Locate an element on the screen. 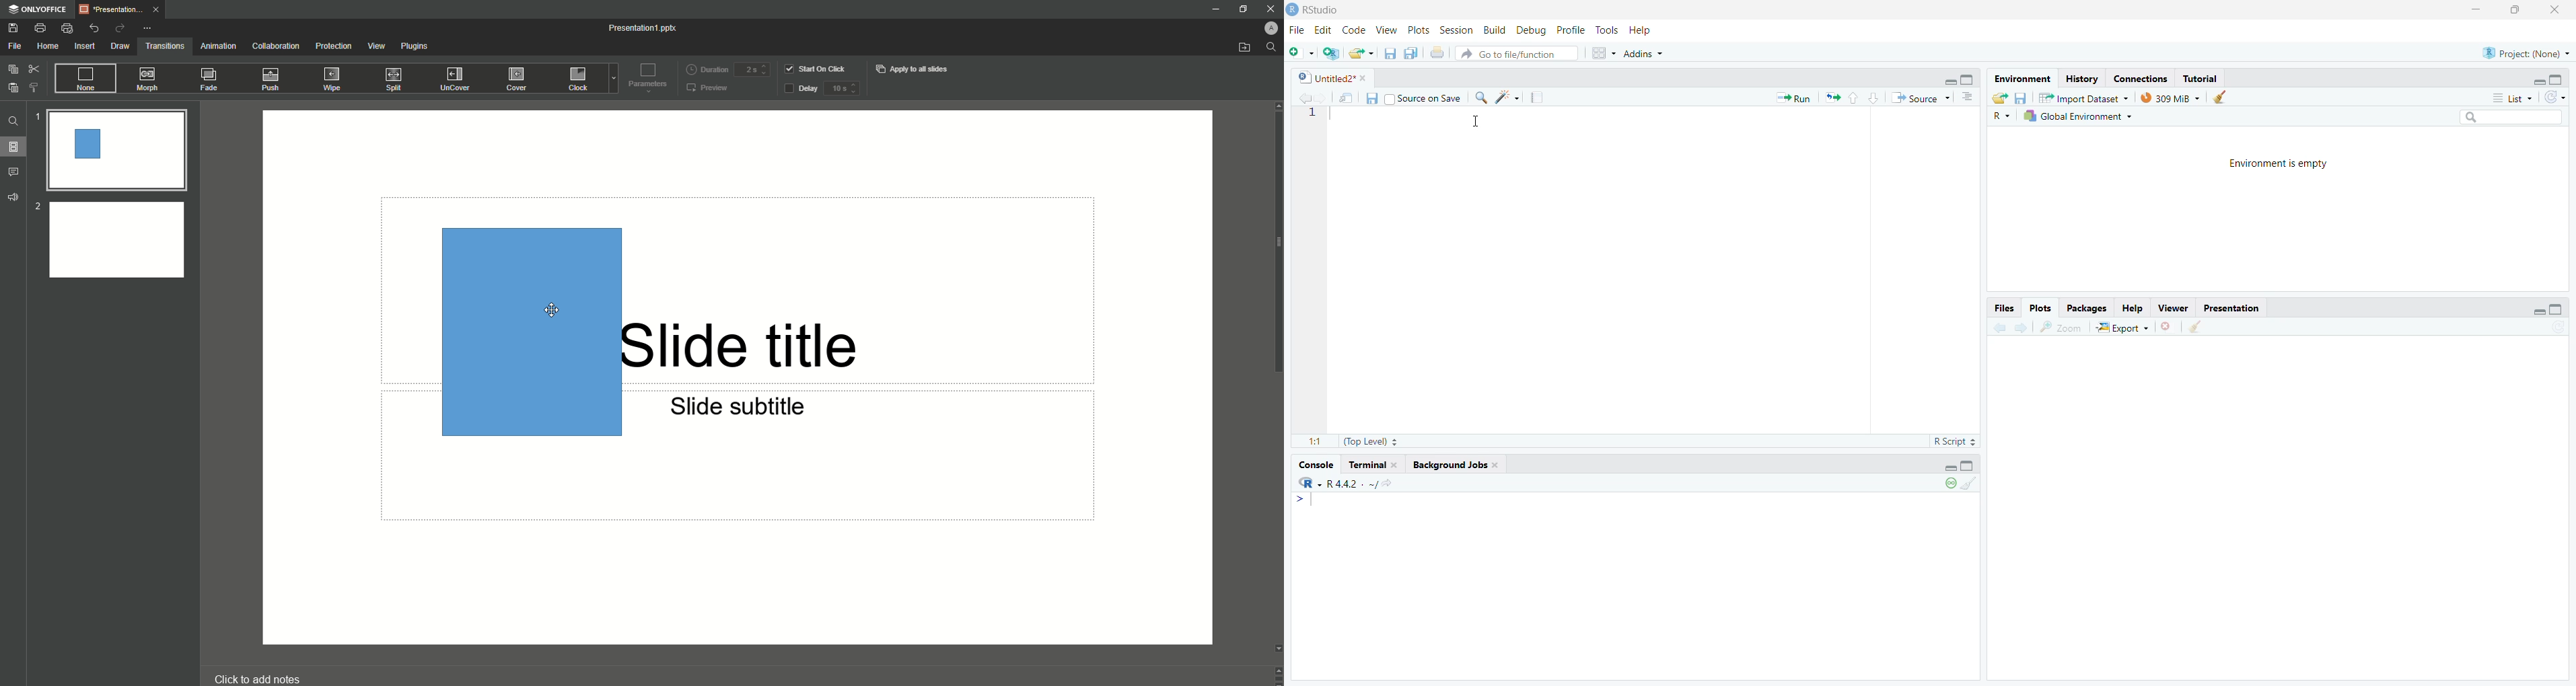 The image size is (2576, 700). Addins ~ is located at coordinates (1645, 56).